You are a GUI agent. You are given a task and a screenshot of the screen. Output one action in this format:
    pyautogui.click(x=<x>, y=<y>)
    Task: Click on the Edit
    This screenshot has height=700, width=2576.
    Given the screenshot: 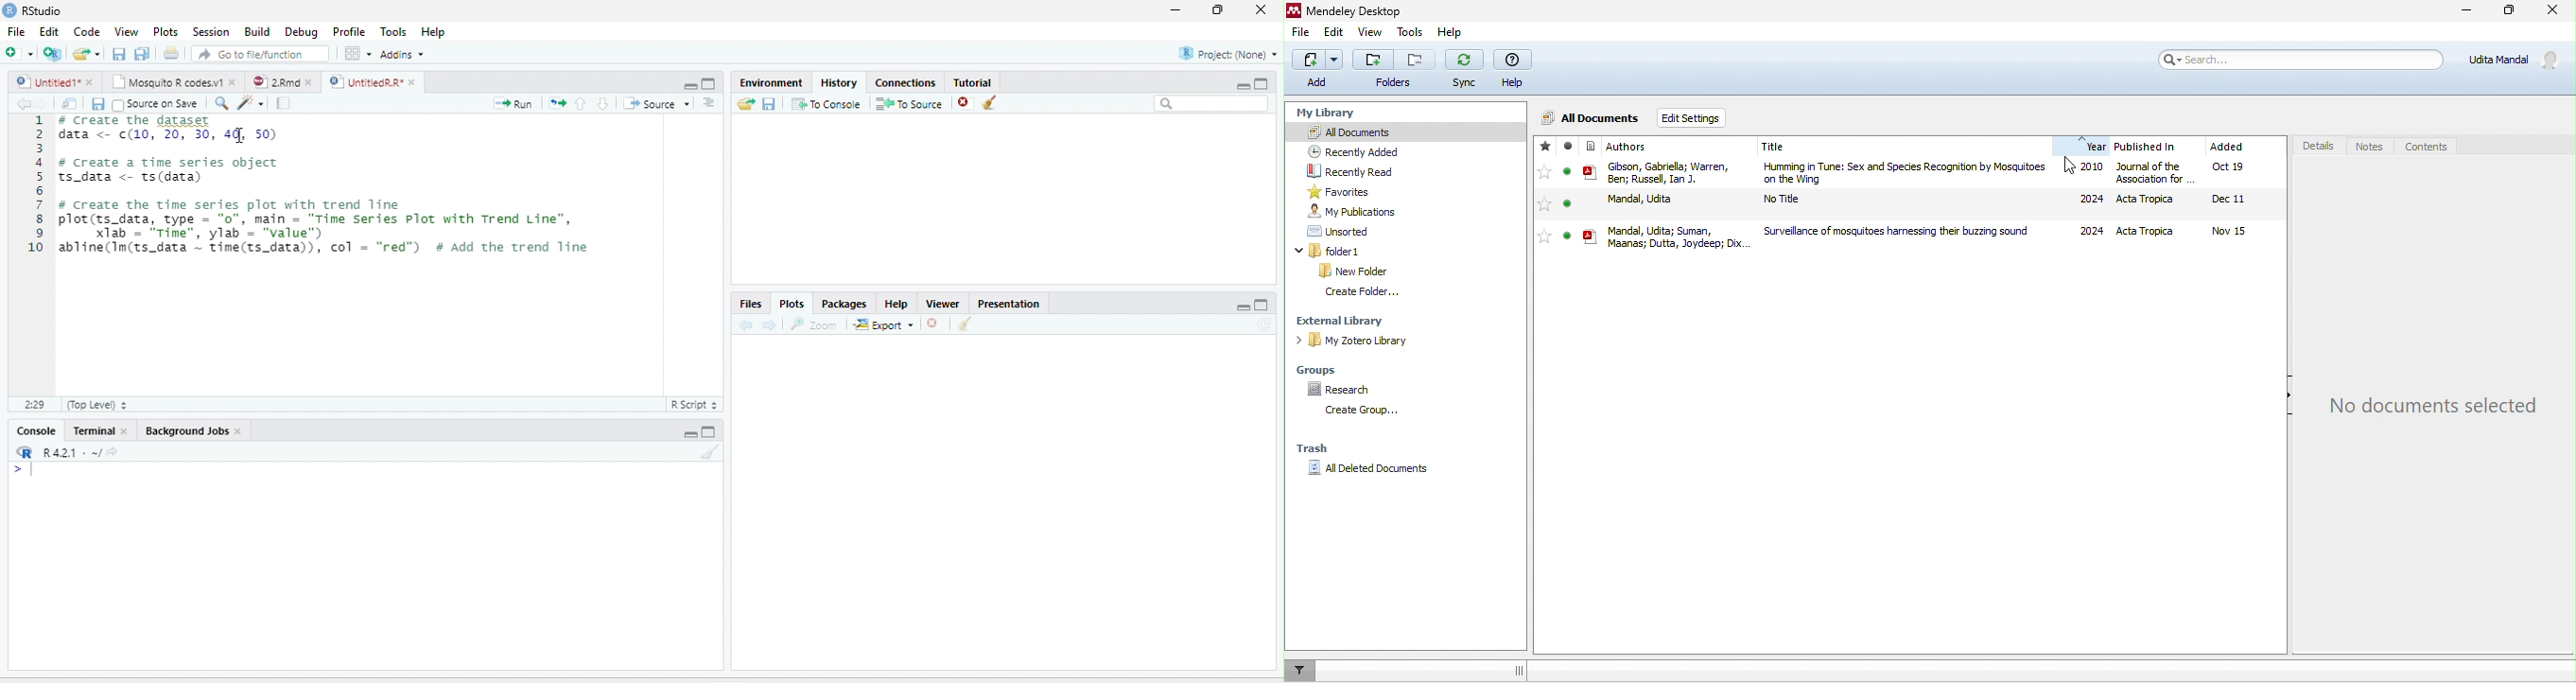 What is the action you would take?
    pyautogui.click(x=48, y=31)
    